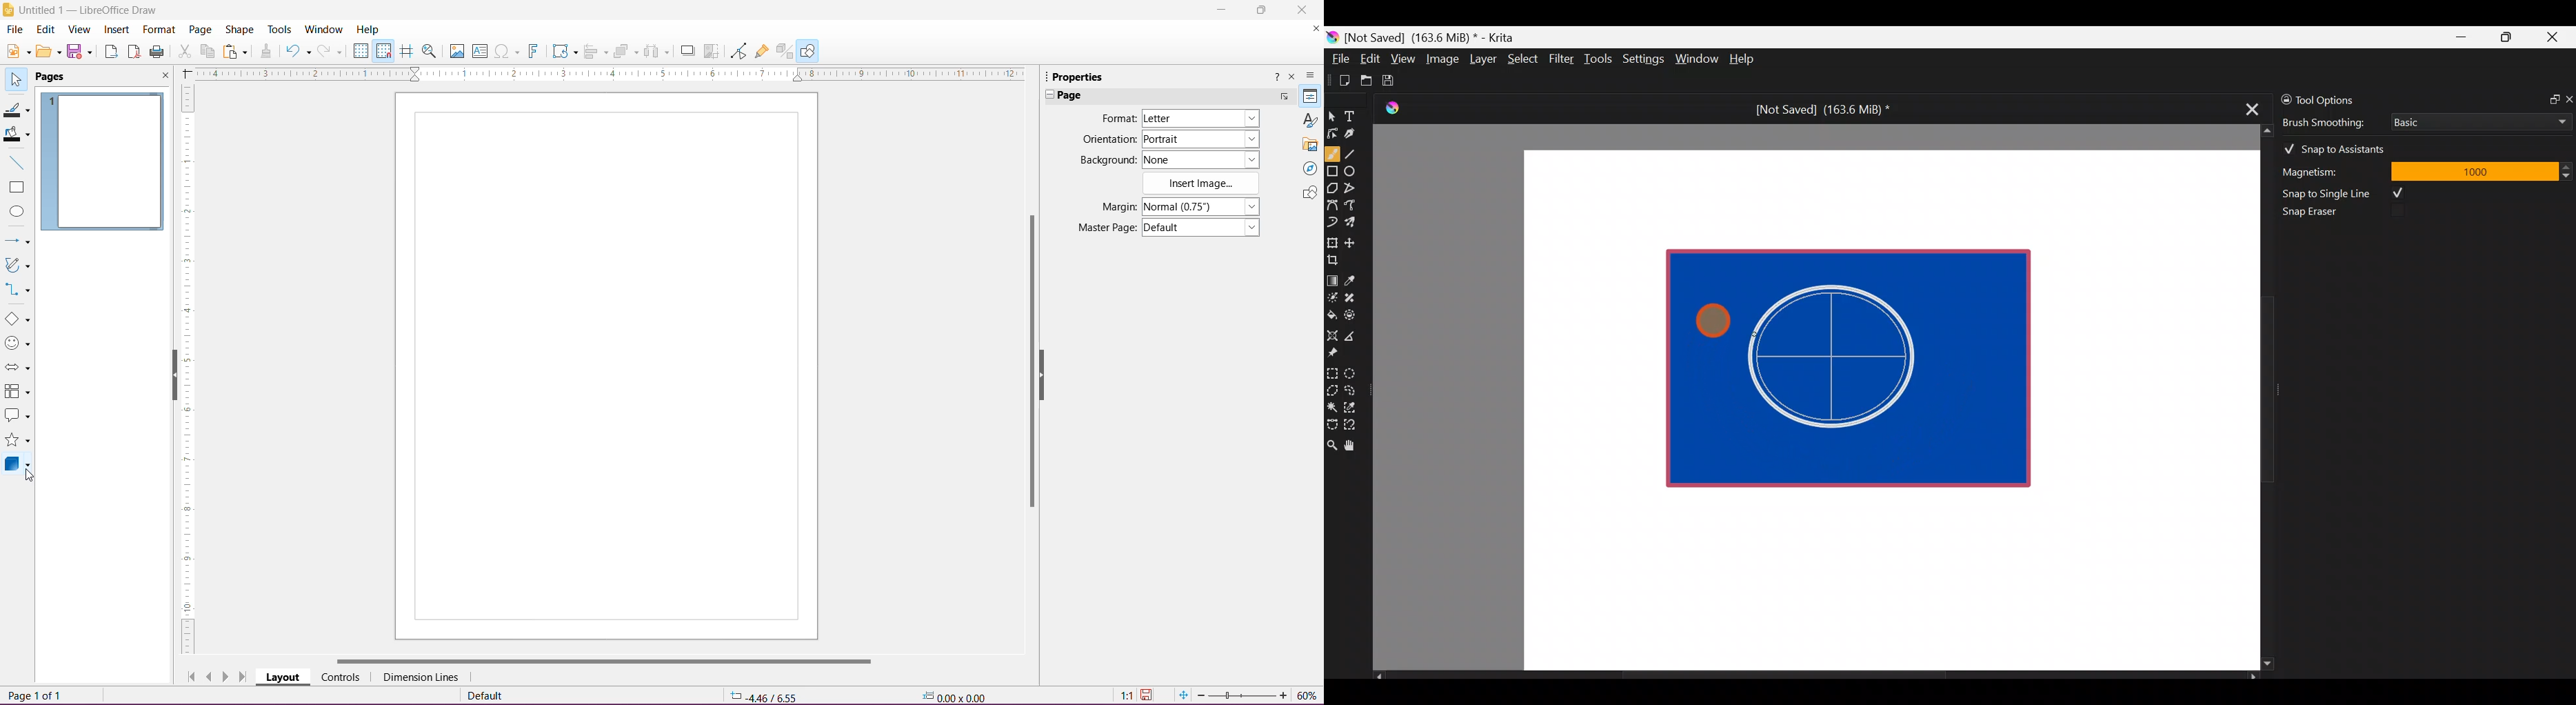 This screenshot has width=2576, height=728. What do you see at coordinates (534, 51) in the screenshot?
I see `Insert Fontwork Text` at bounding box center [534, 51].